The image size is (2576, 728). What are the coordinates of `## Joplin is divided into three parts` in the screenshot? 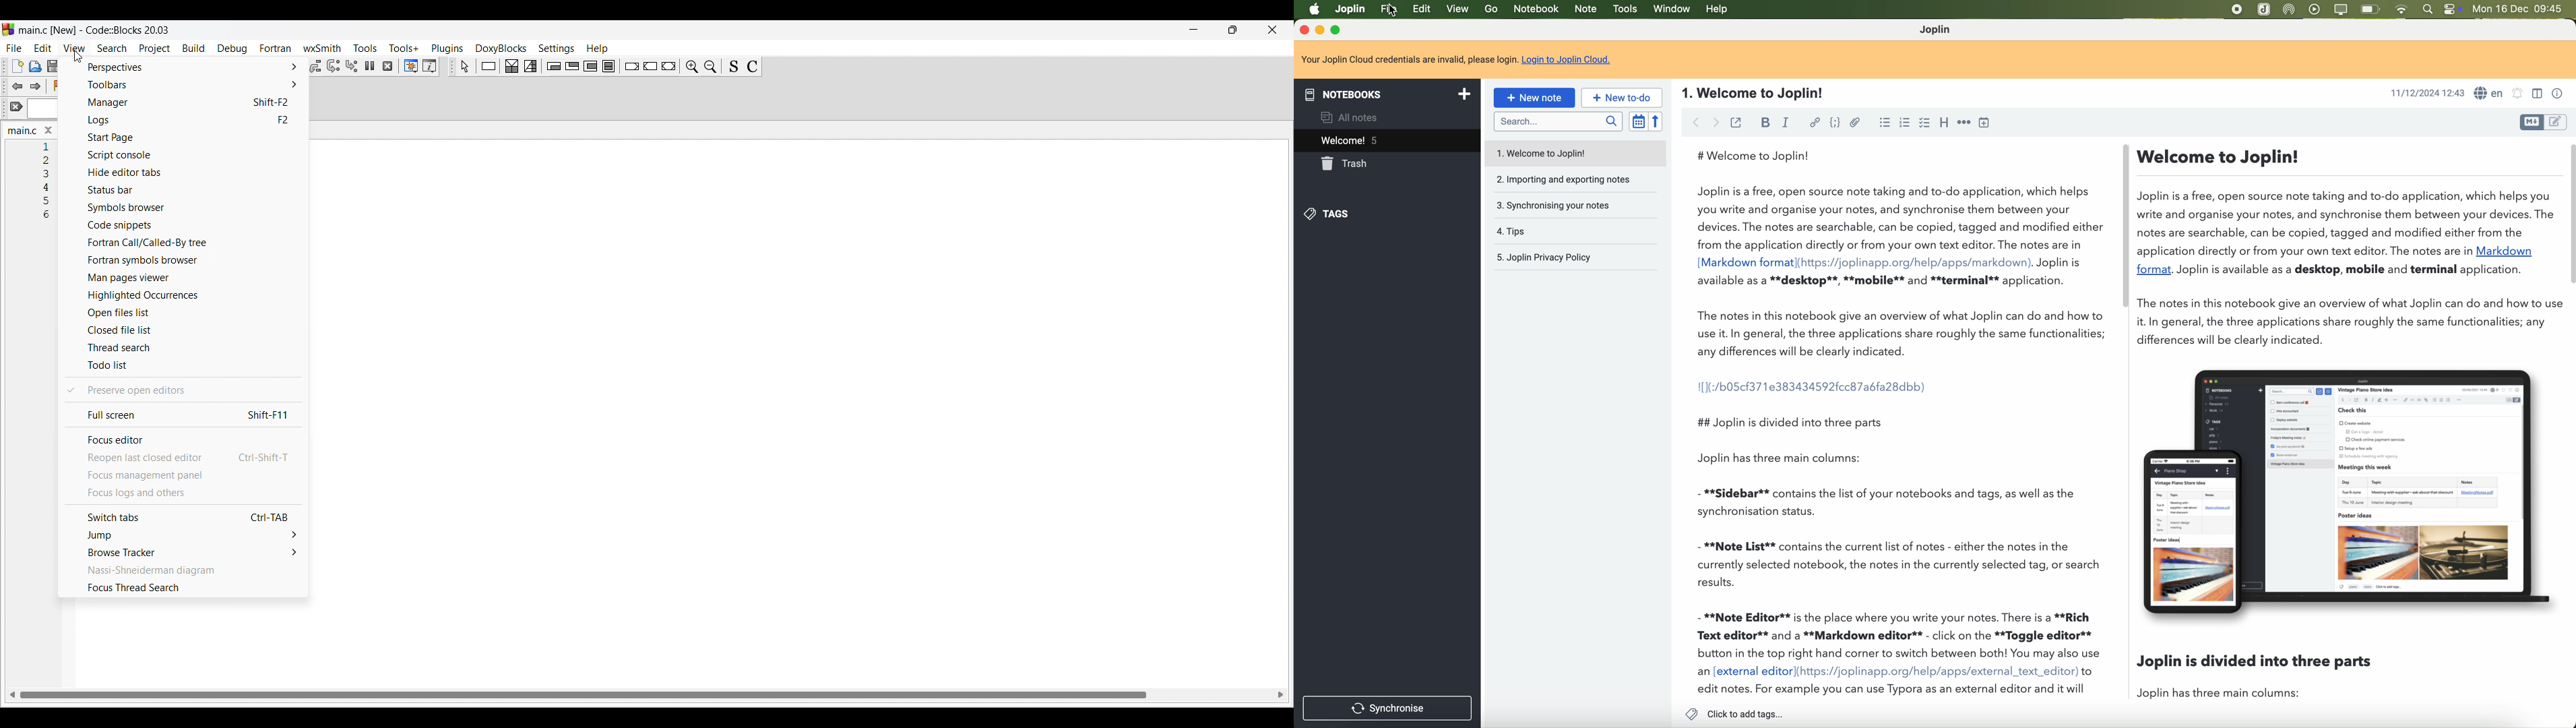 It's located at (1790, 421).